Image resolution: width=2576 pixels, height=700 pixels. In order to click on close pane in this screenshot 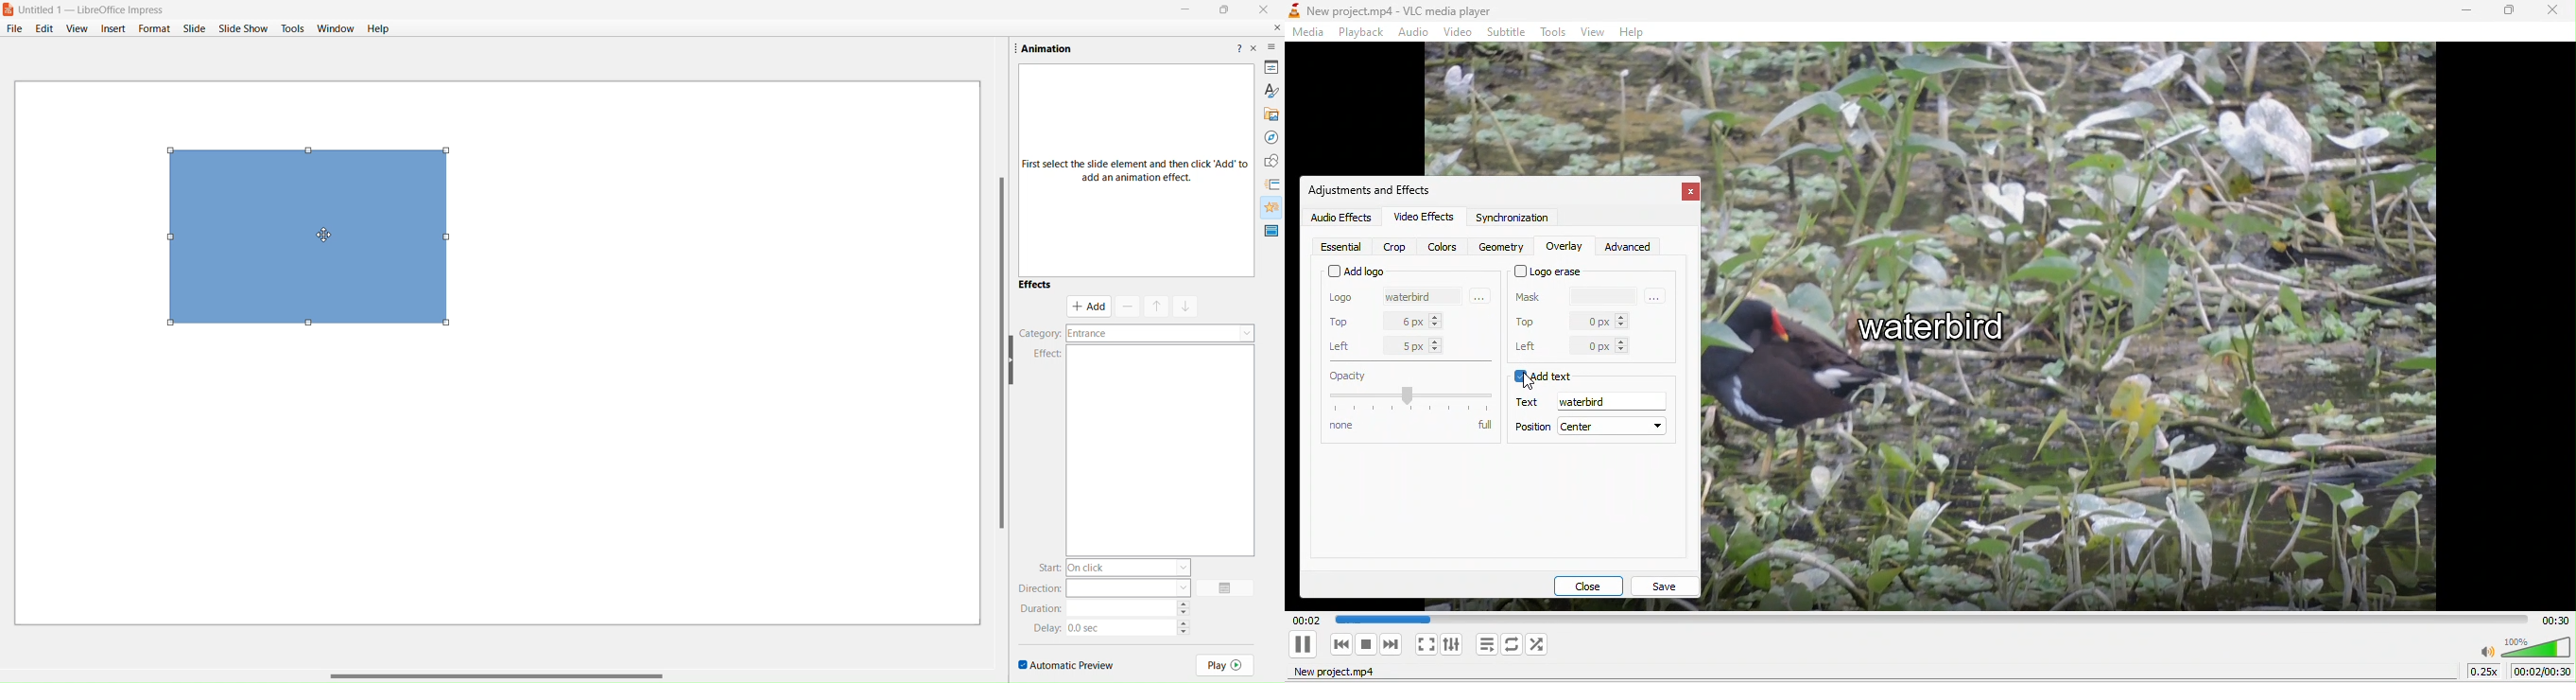, I will do `click(1255, 52)`.